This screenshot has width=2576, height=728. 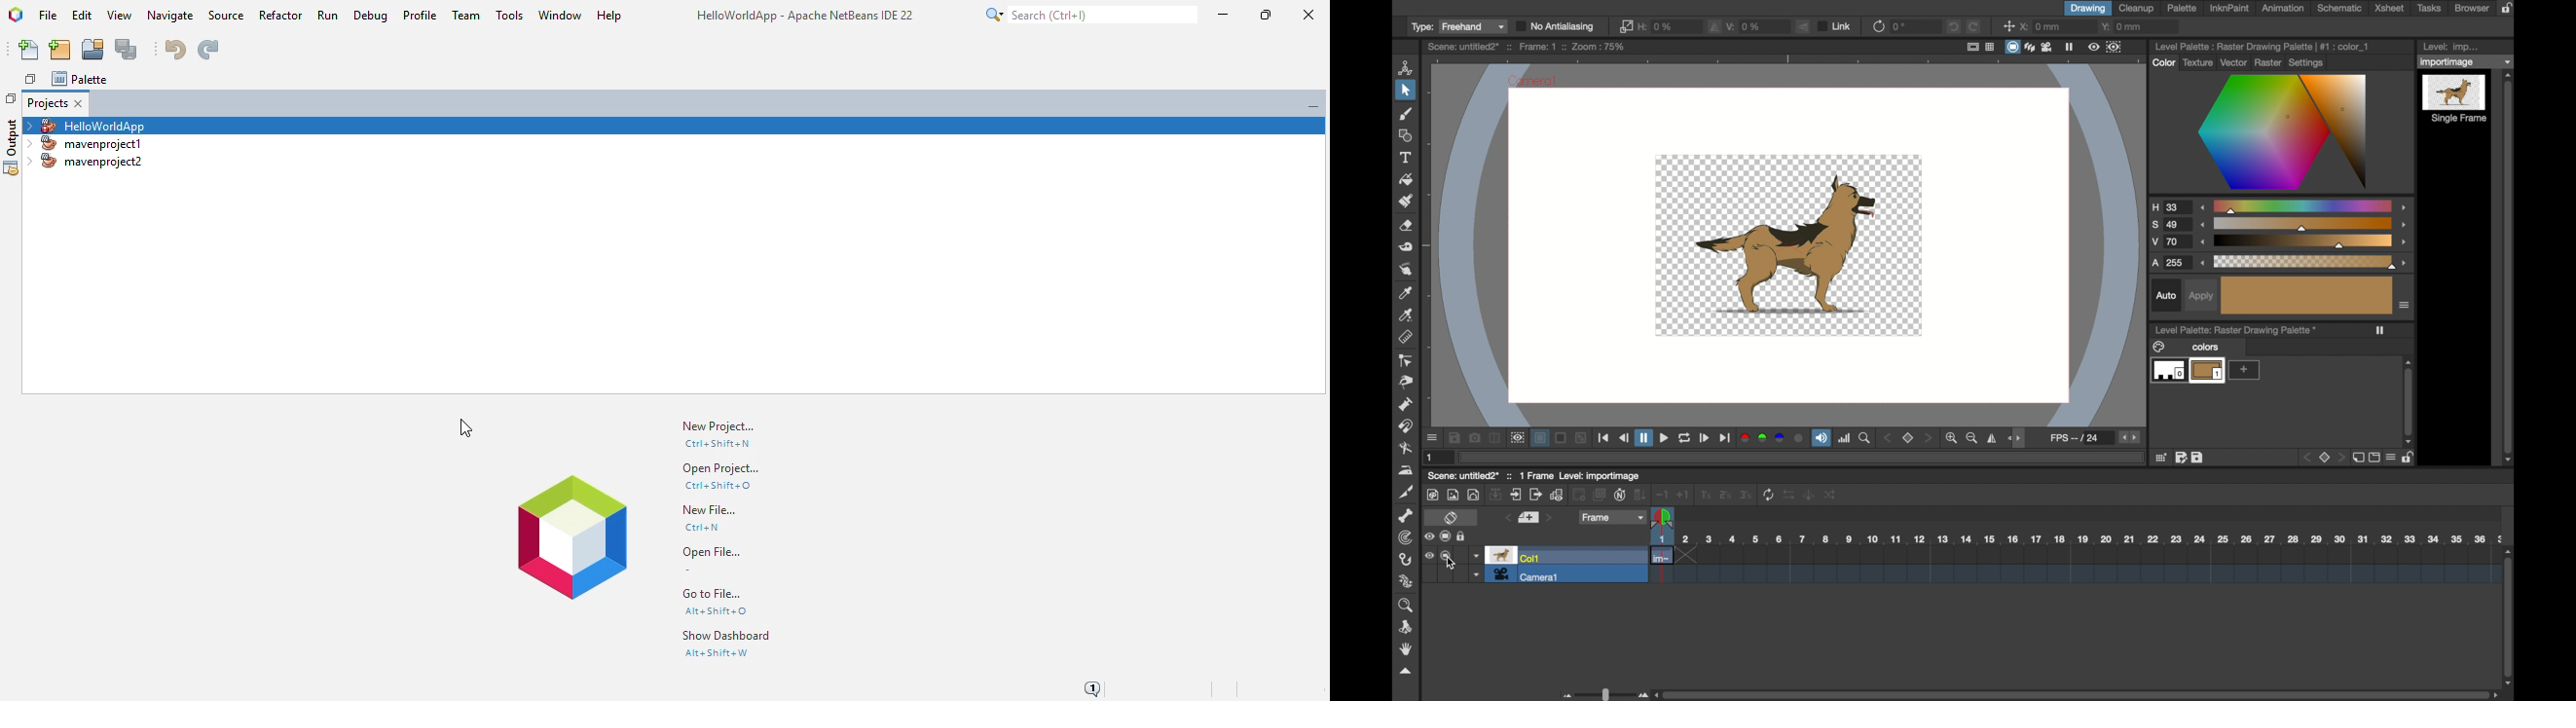 What do you see at coordinates (30, 50) in the screenshot?
I see `new file` at bounding box center [30, 50].